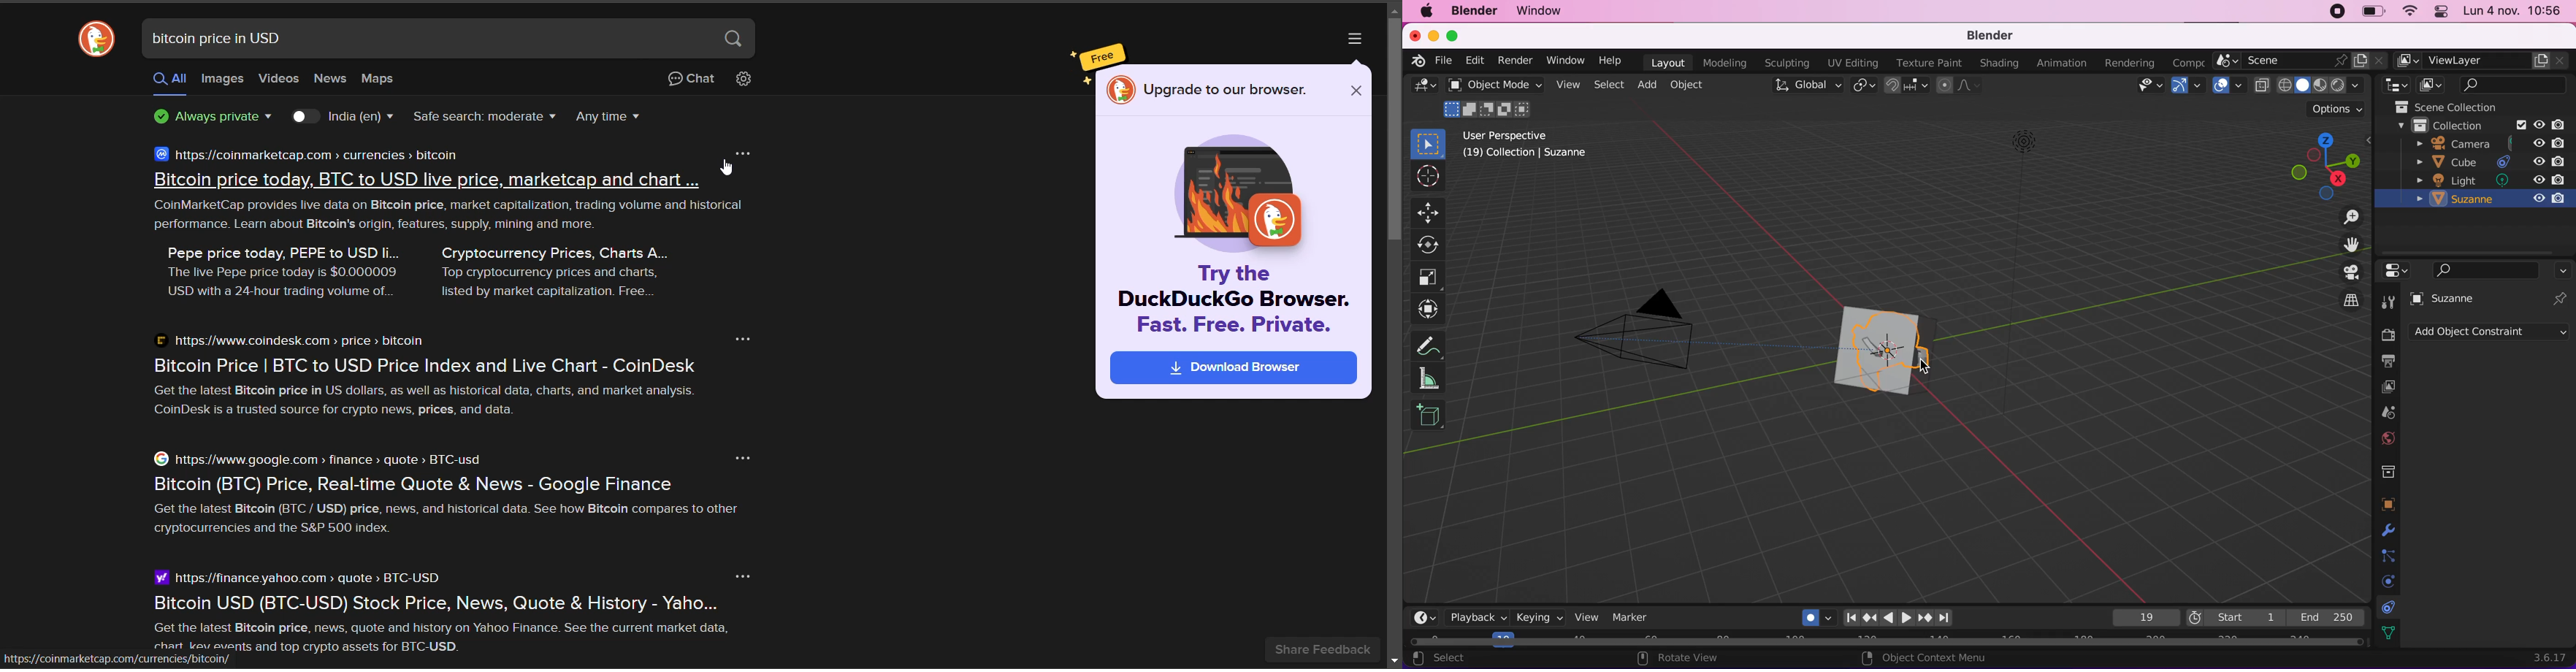 This screenshot has height=672, width=2576. Describe the element at coordinates (1640, 341) in the screenshot. I see `camera` at that location.